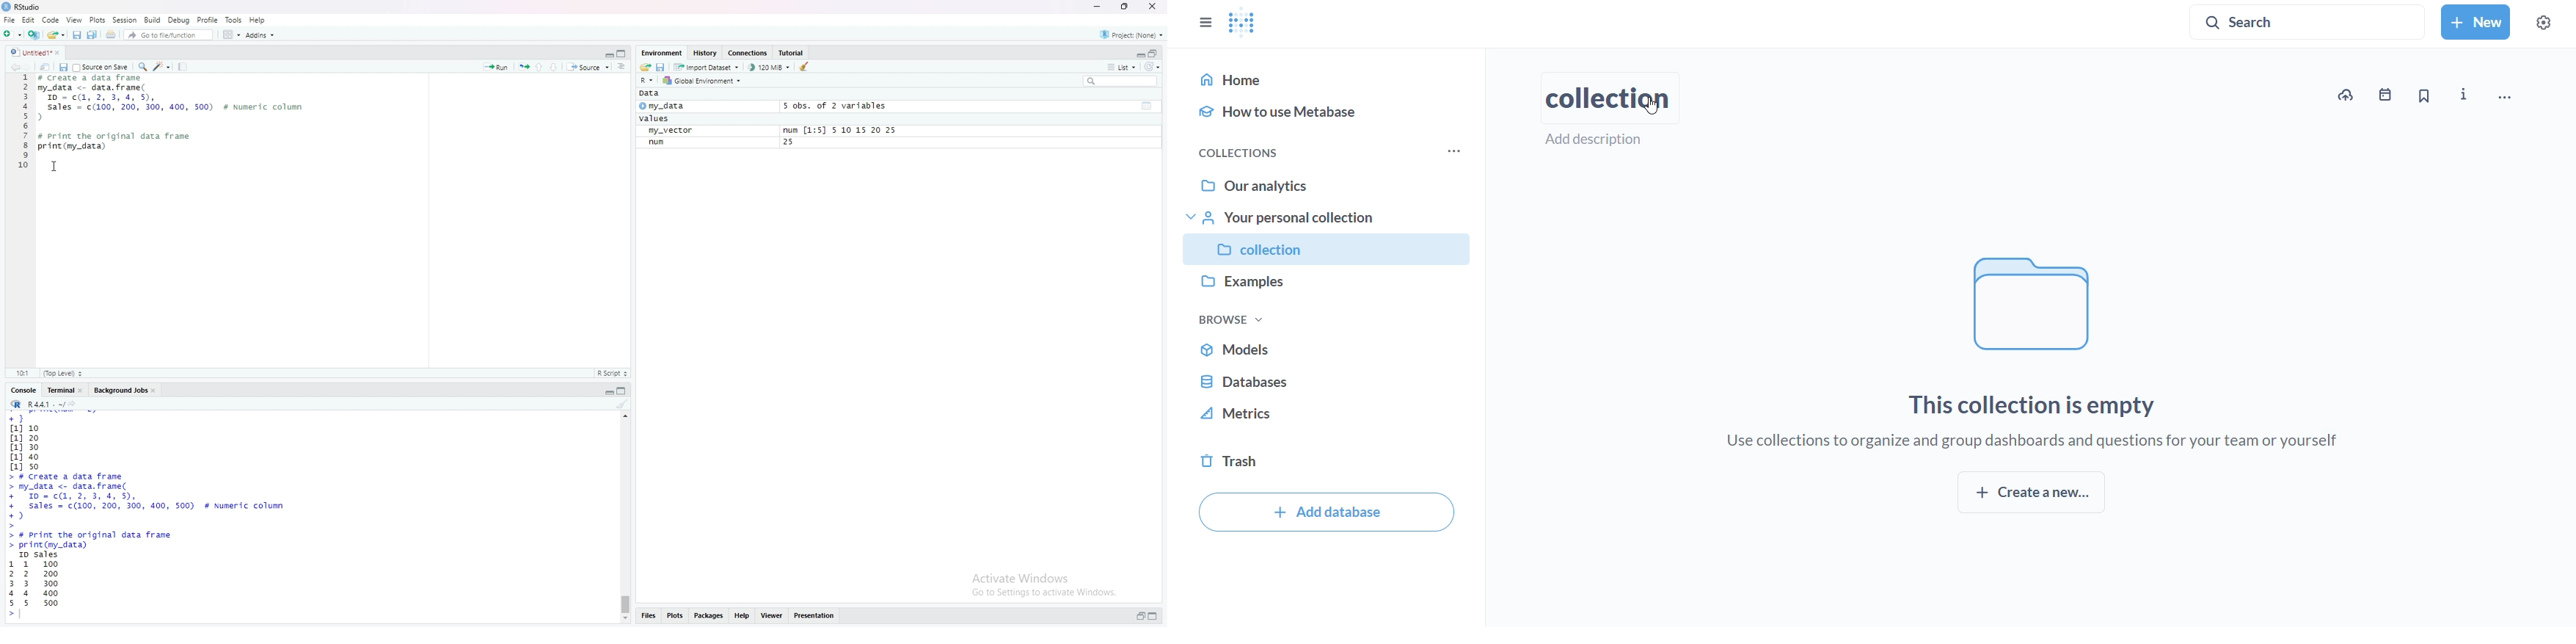 This screenshot has width=2576, height=644. I want to click on maximize, so click(1156, 614).